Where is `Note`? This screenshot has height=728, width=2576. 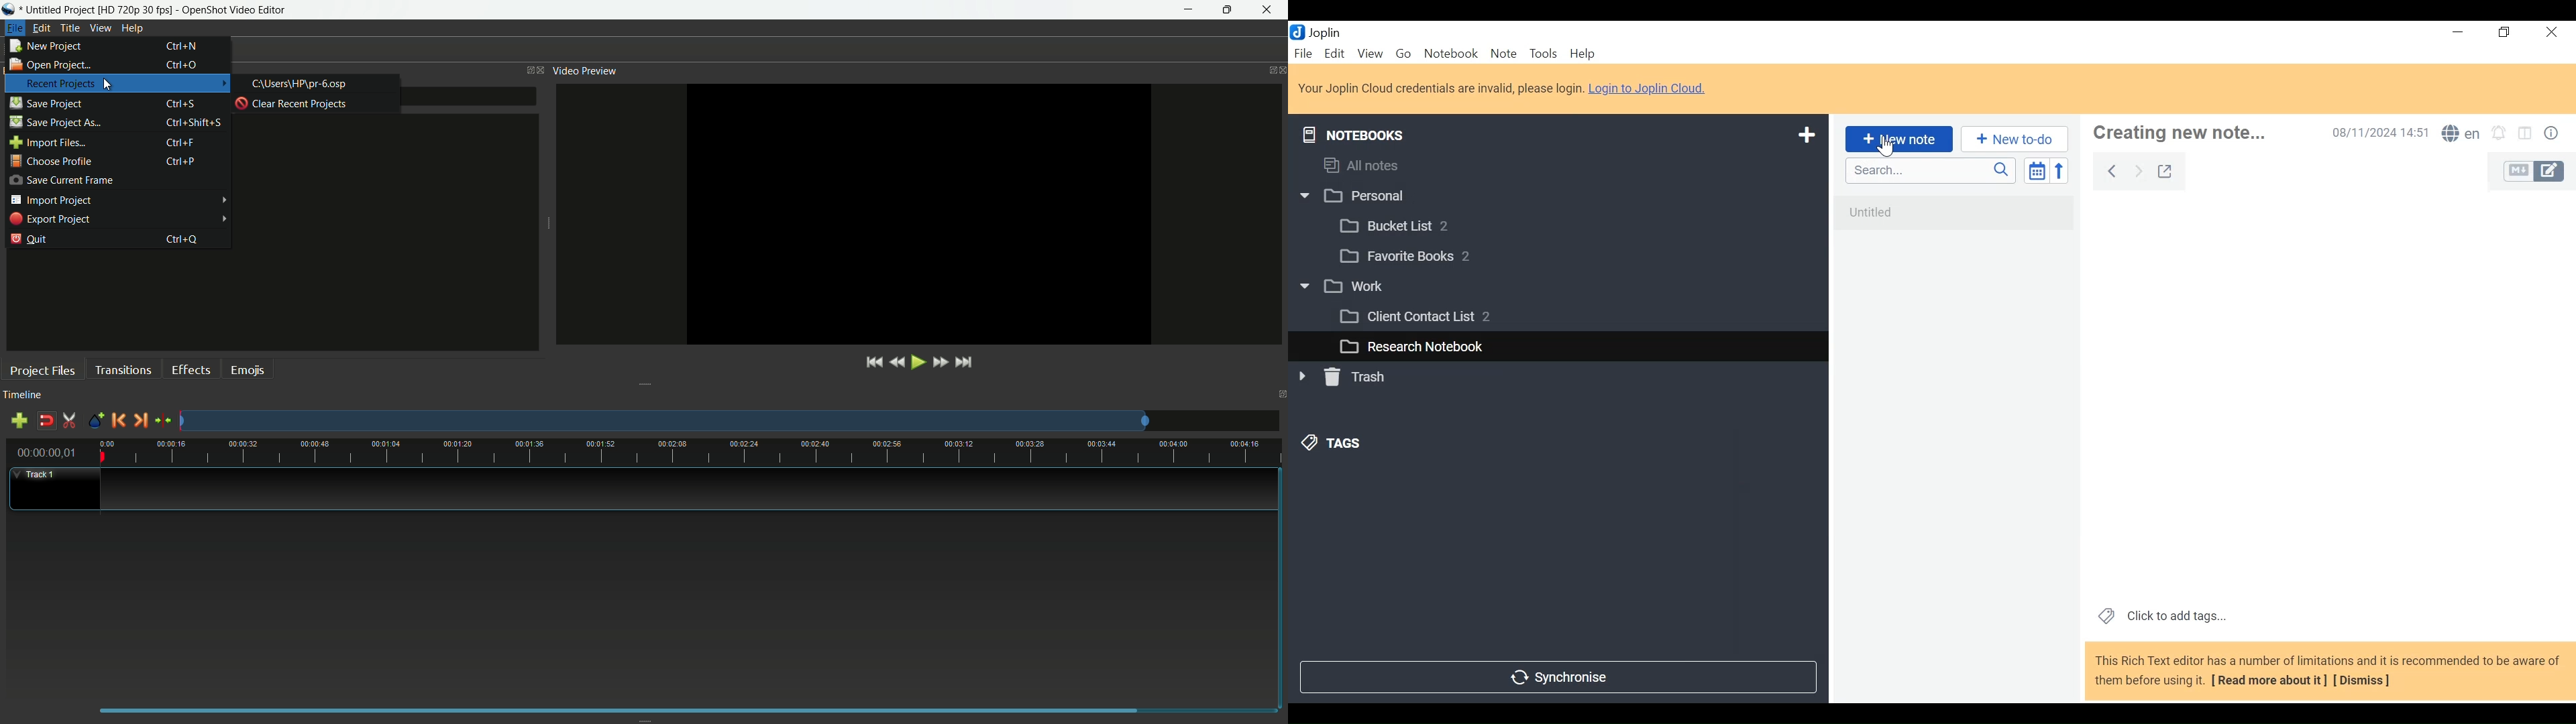 Note is located at coordinates (1503, 53).